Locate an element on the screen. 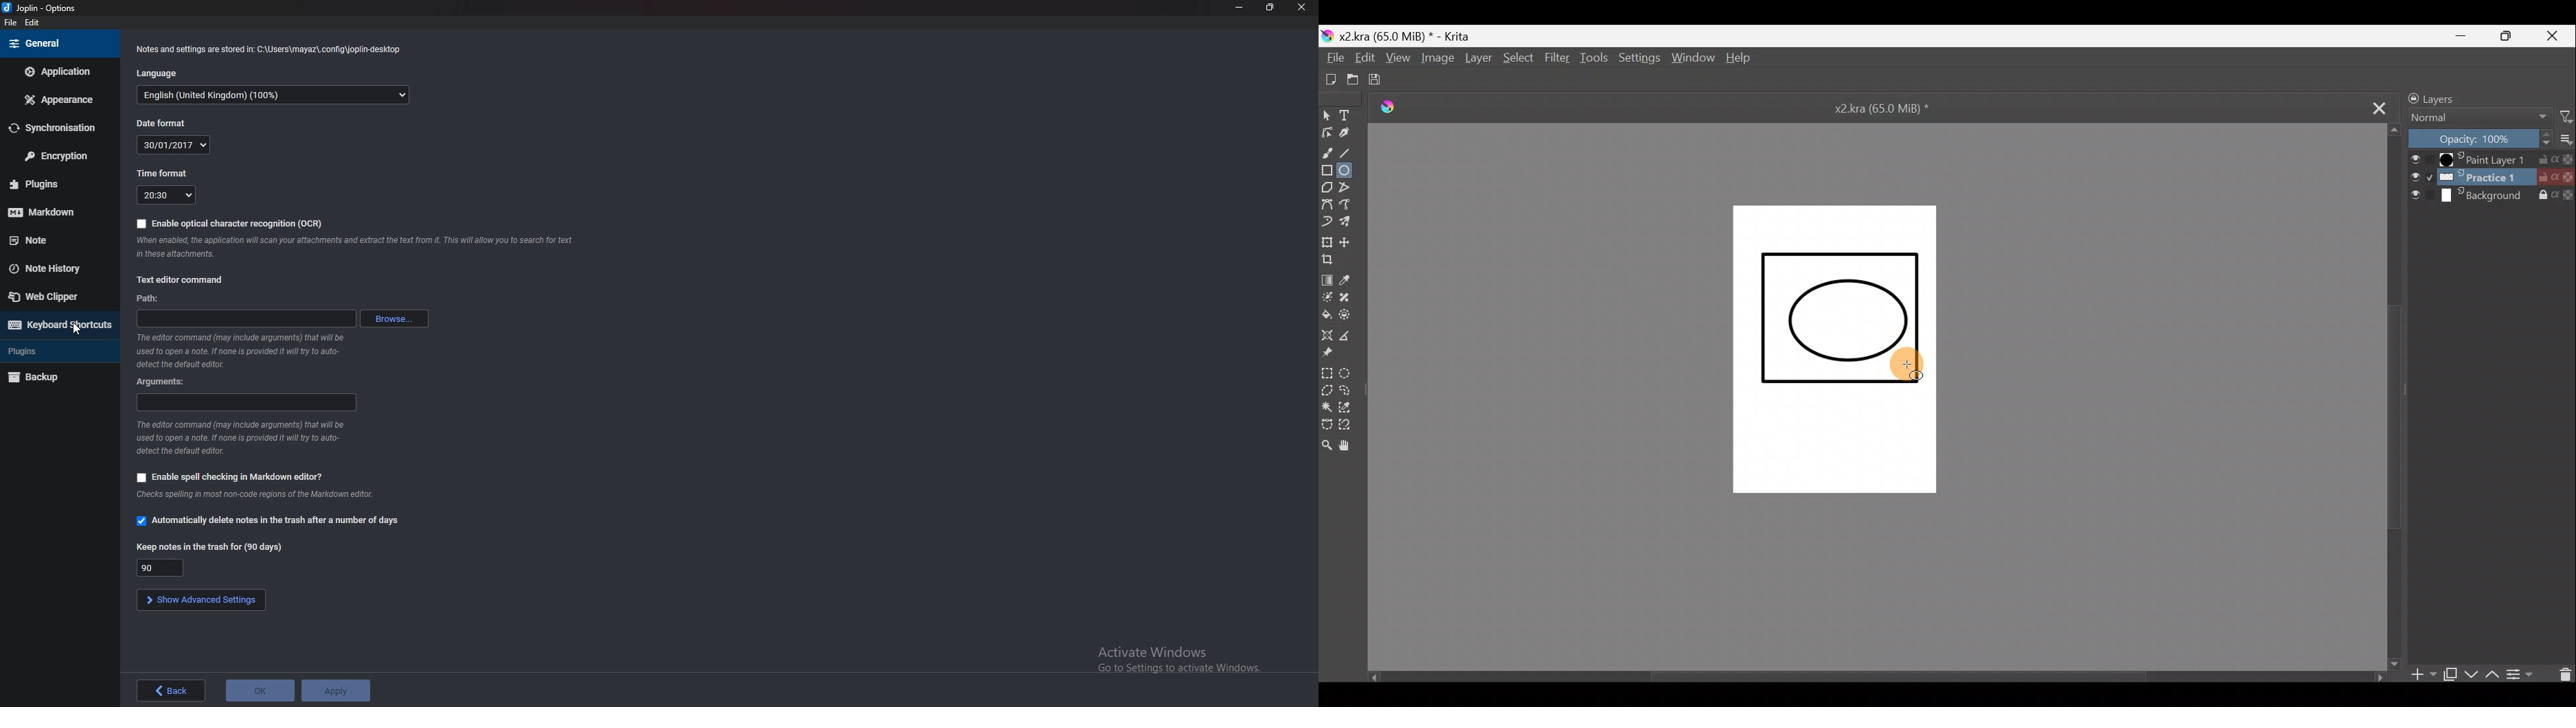 The width and height of the screenshot is (2576, 728). arguments is located at coordinates (162, 382).